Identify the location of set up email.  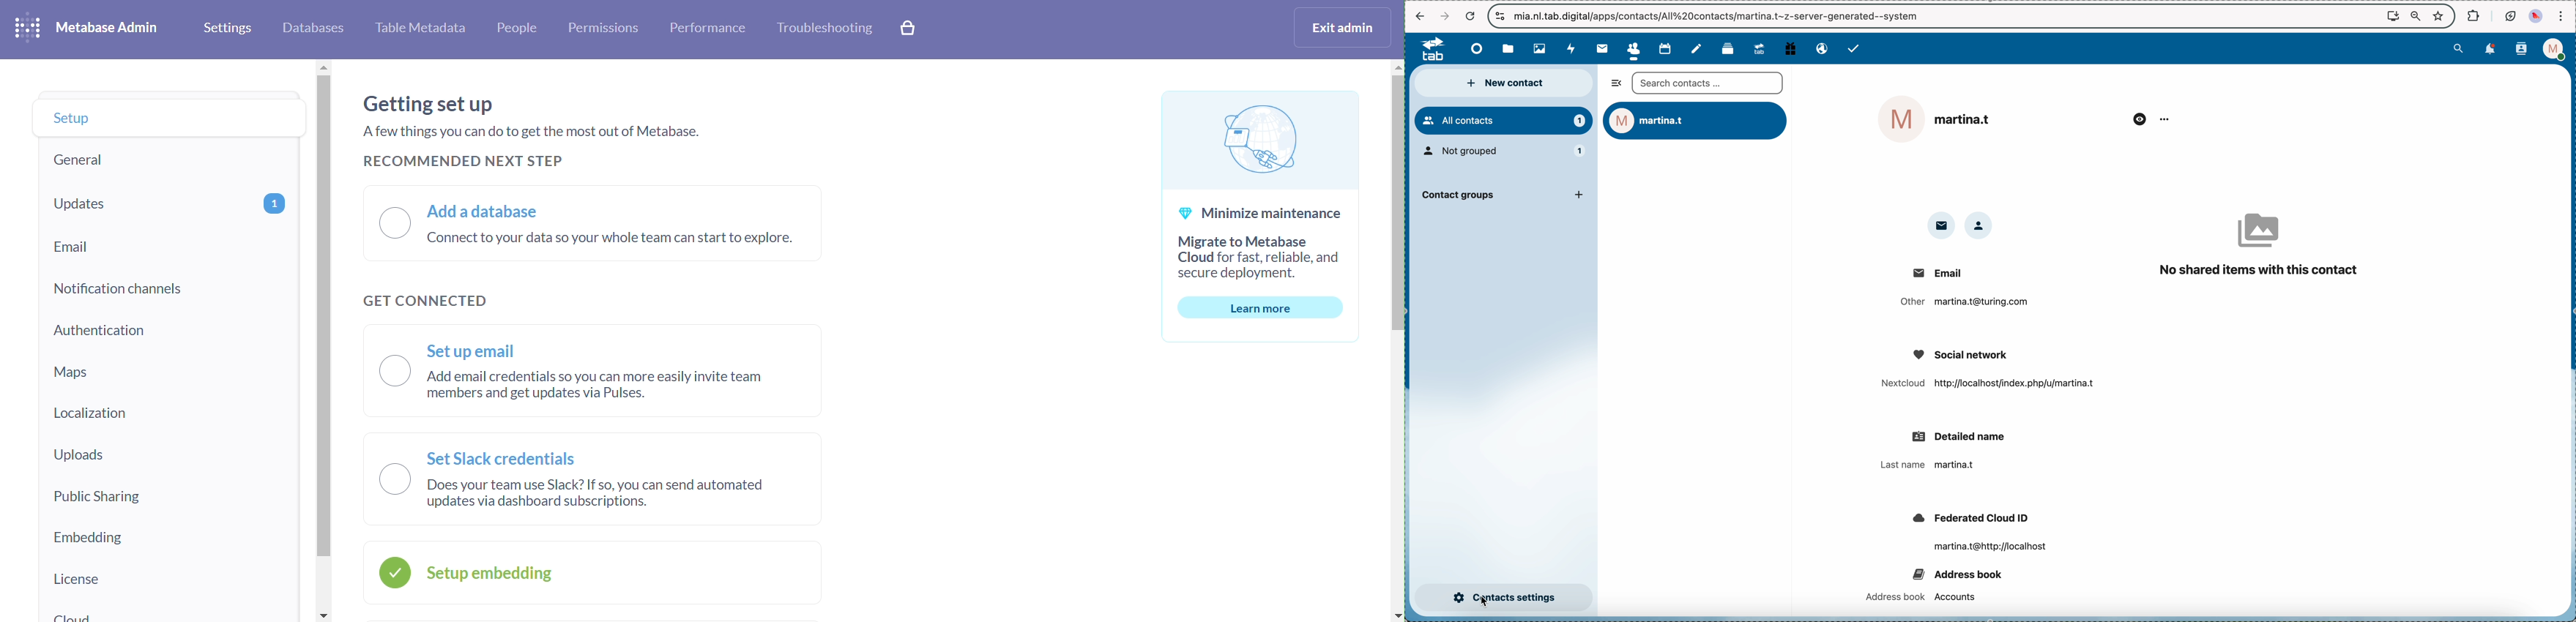
(596, 372).